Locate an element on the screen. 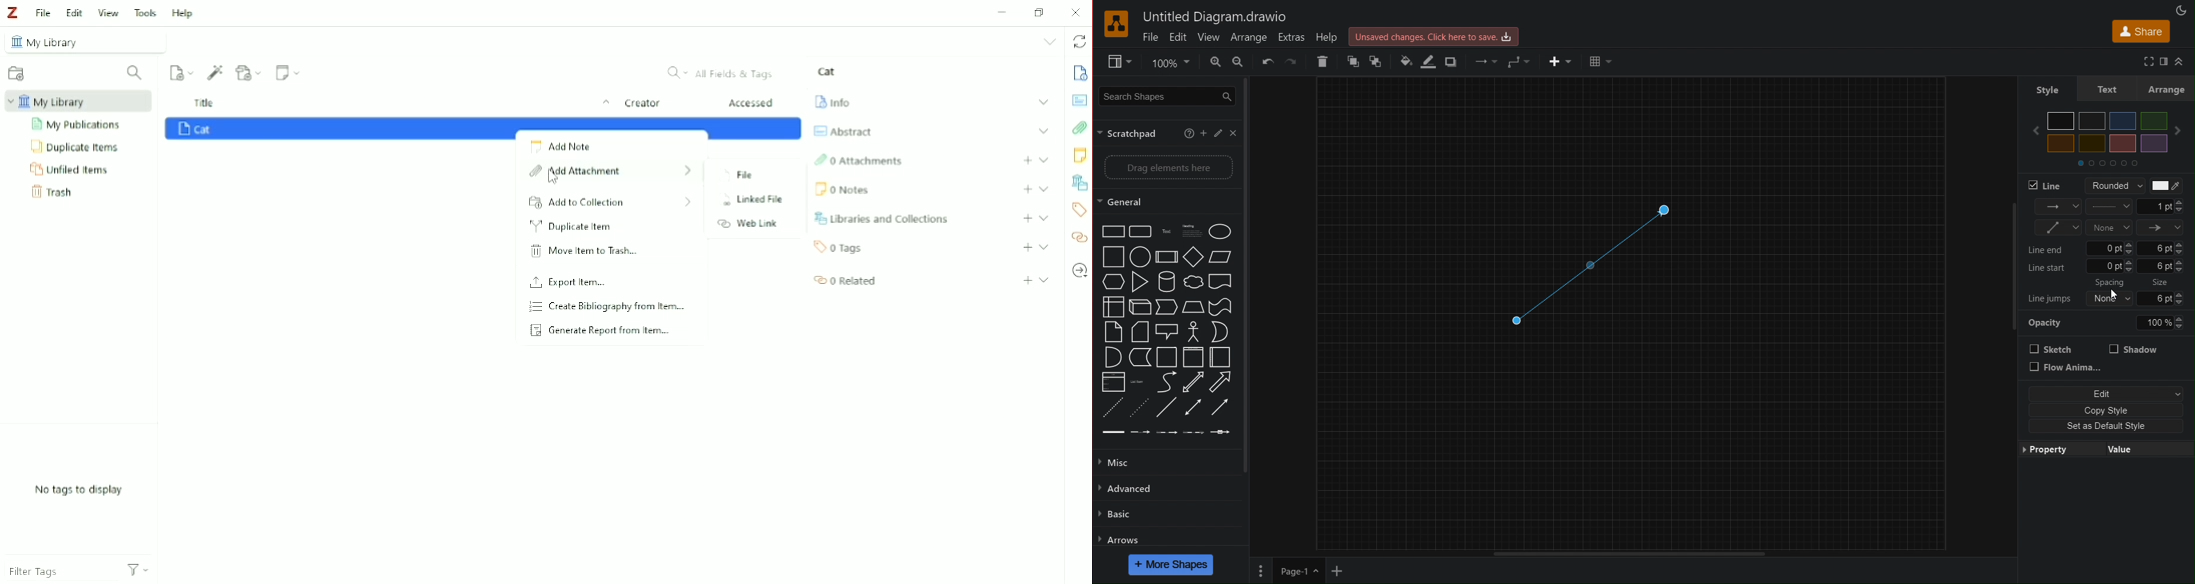 This screenshot has height=588, width=2212. Info is located at coordinates (832, 100).